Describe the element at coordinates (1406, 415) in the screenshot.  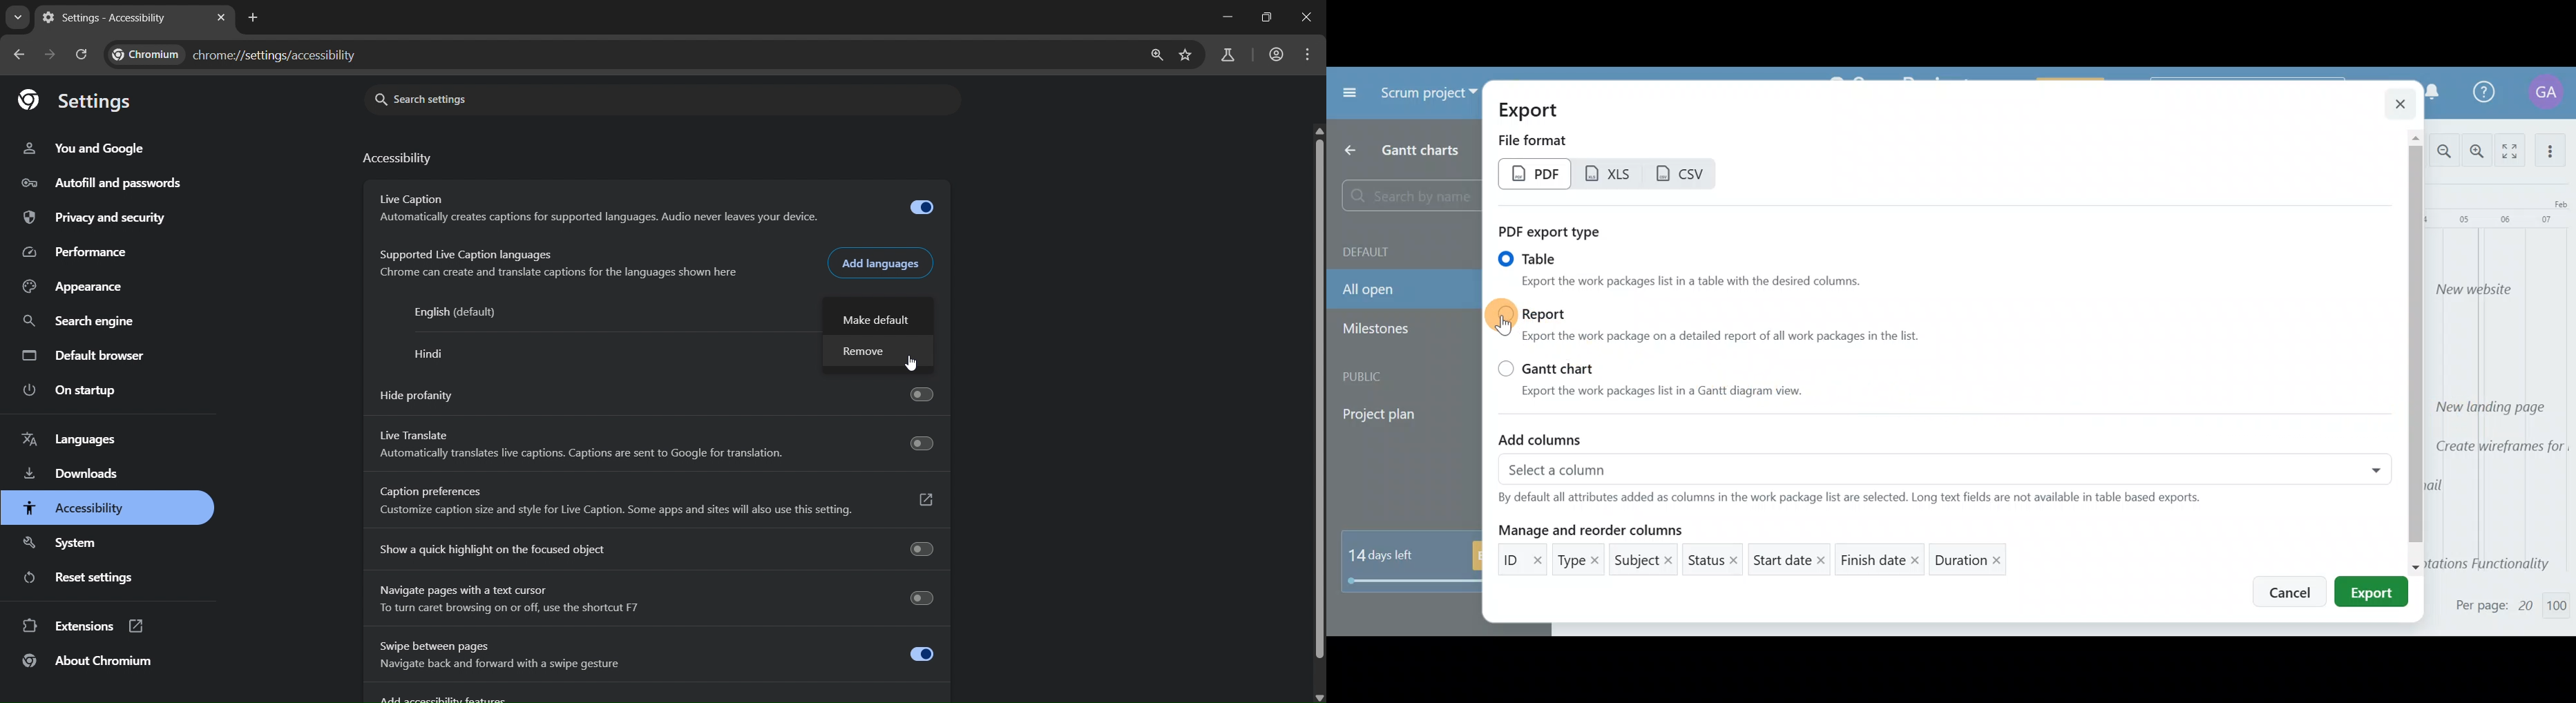
I see `Project plan` at that location.